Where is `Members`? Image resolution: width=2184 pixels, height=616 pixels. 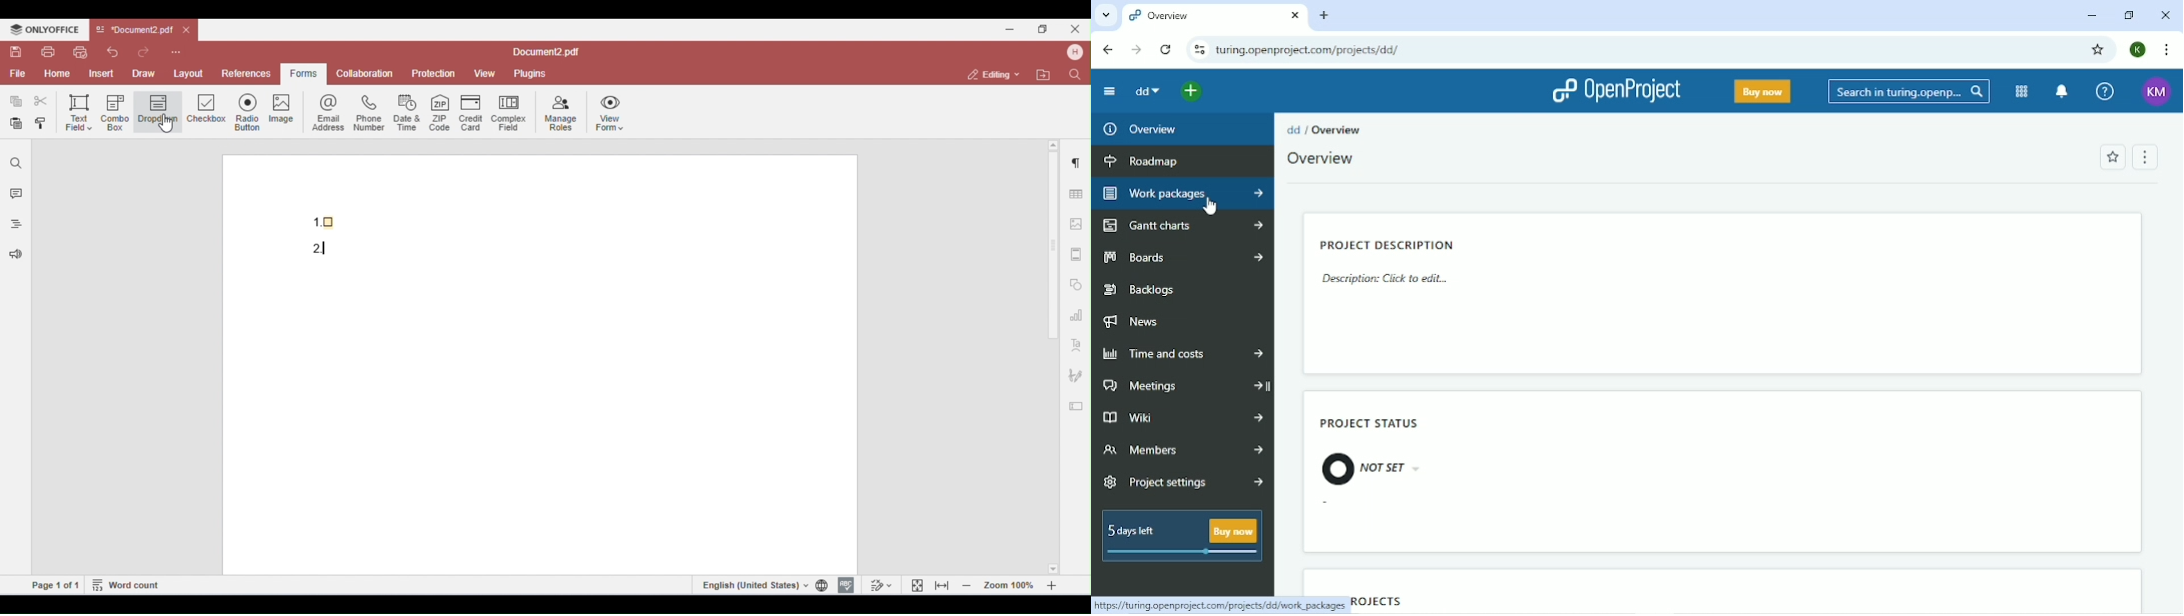 Members is located at coordinates (1182, 451).